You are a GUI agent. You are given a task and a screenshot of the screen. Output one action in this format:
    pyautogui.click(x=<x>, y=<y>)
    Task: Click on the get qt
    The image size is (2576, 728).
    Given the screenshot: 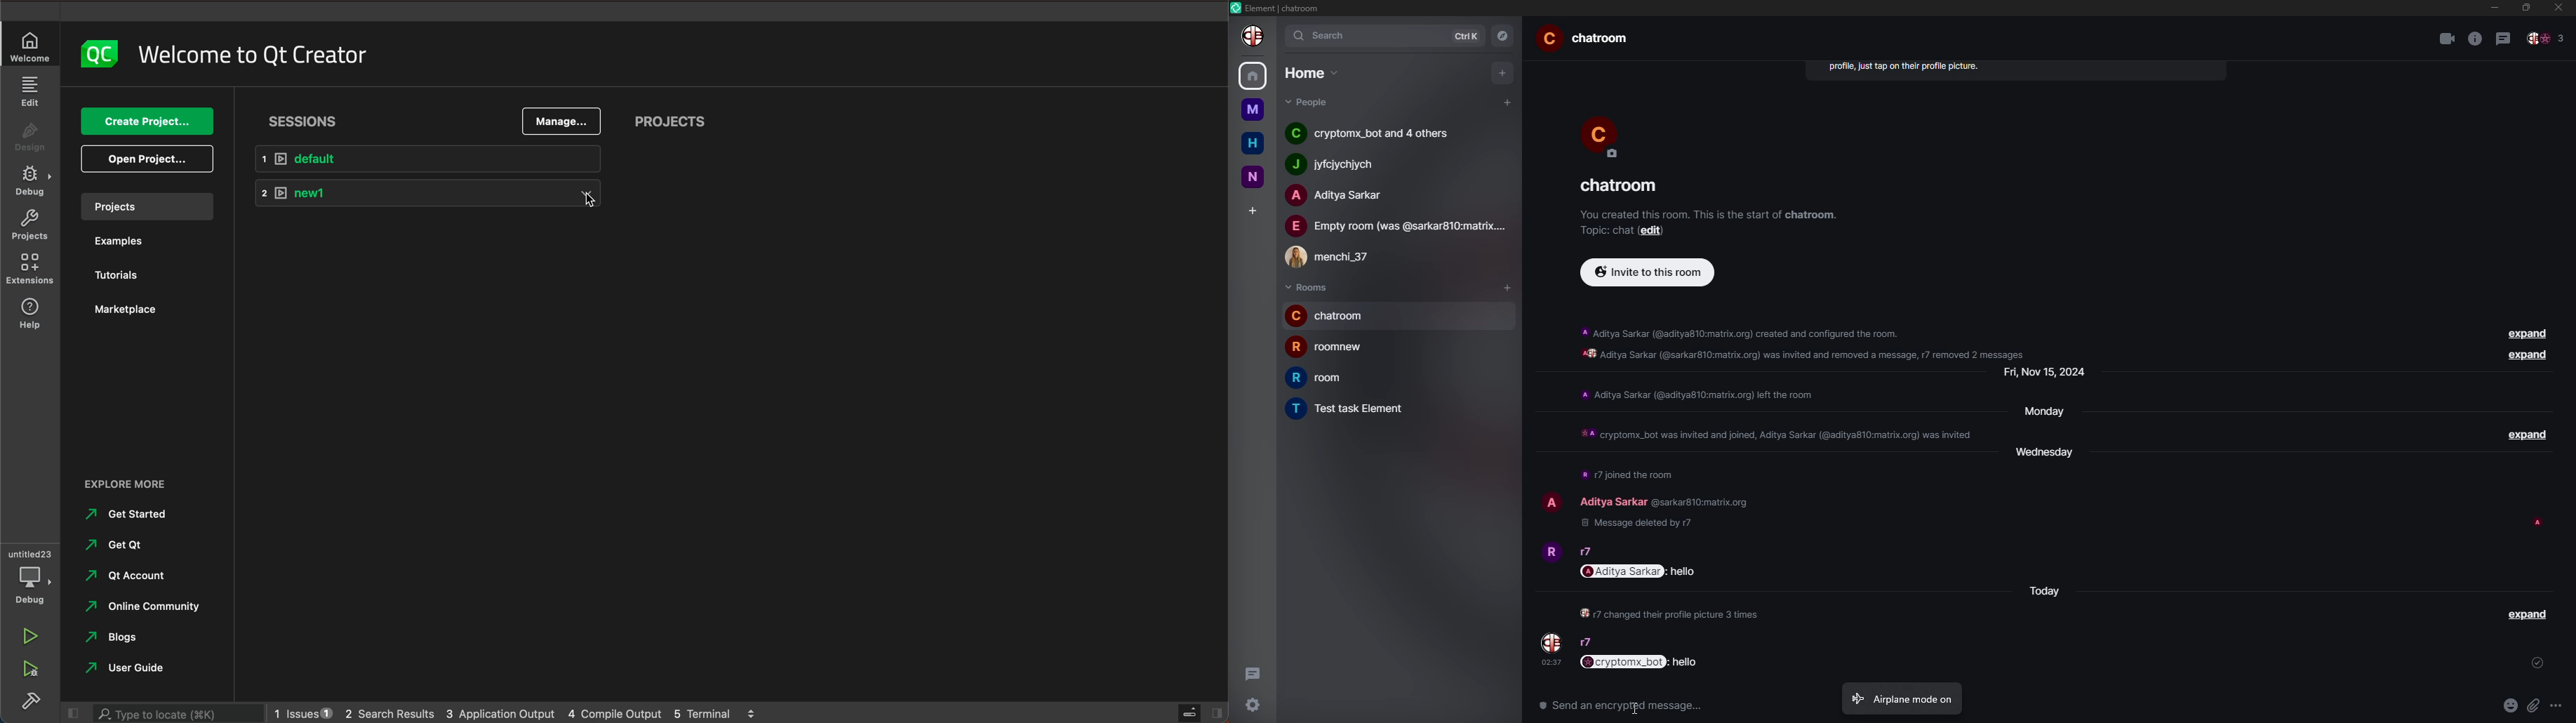 What is the action you would take?
    pyautogui.click(x=124, y=544)
    